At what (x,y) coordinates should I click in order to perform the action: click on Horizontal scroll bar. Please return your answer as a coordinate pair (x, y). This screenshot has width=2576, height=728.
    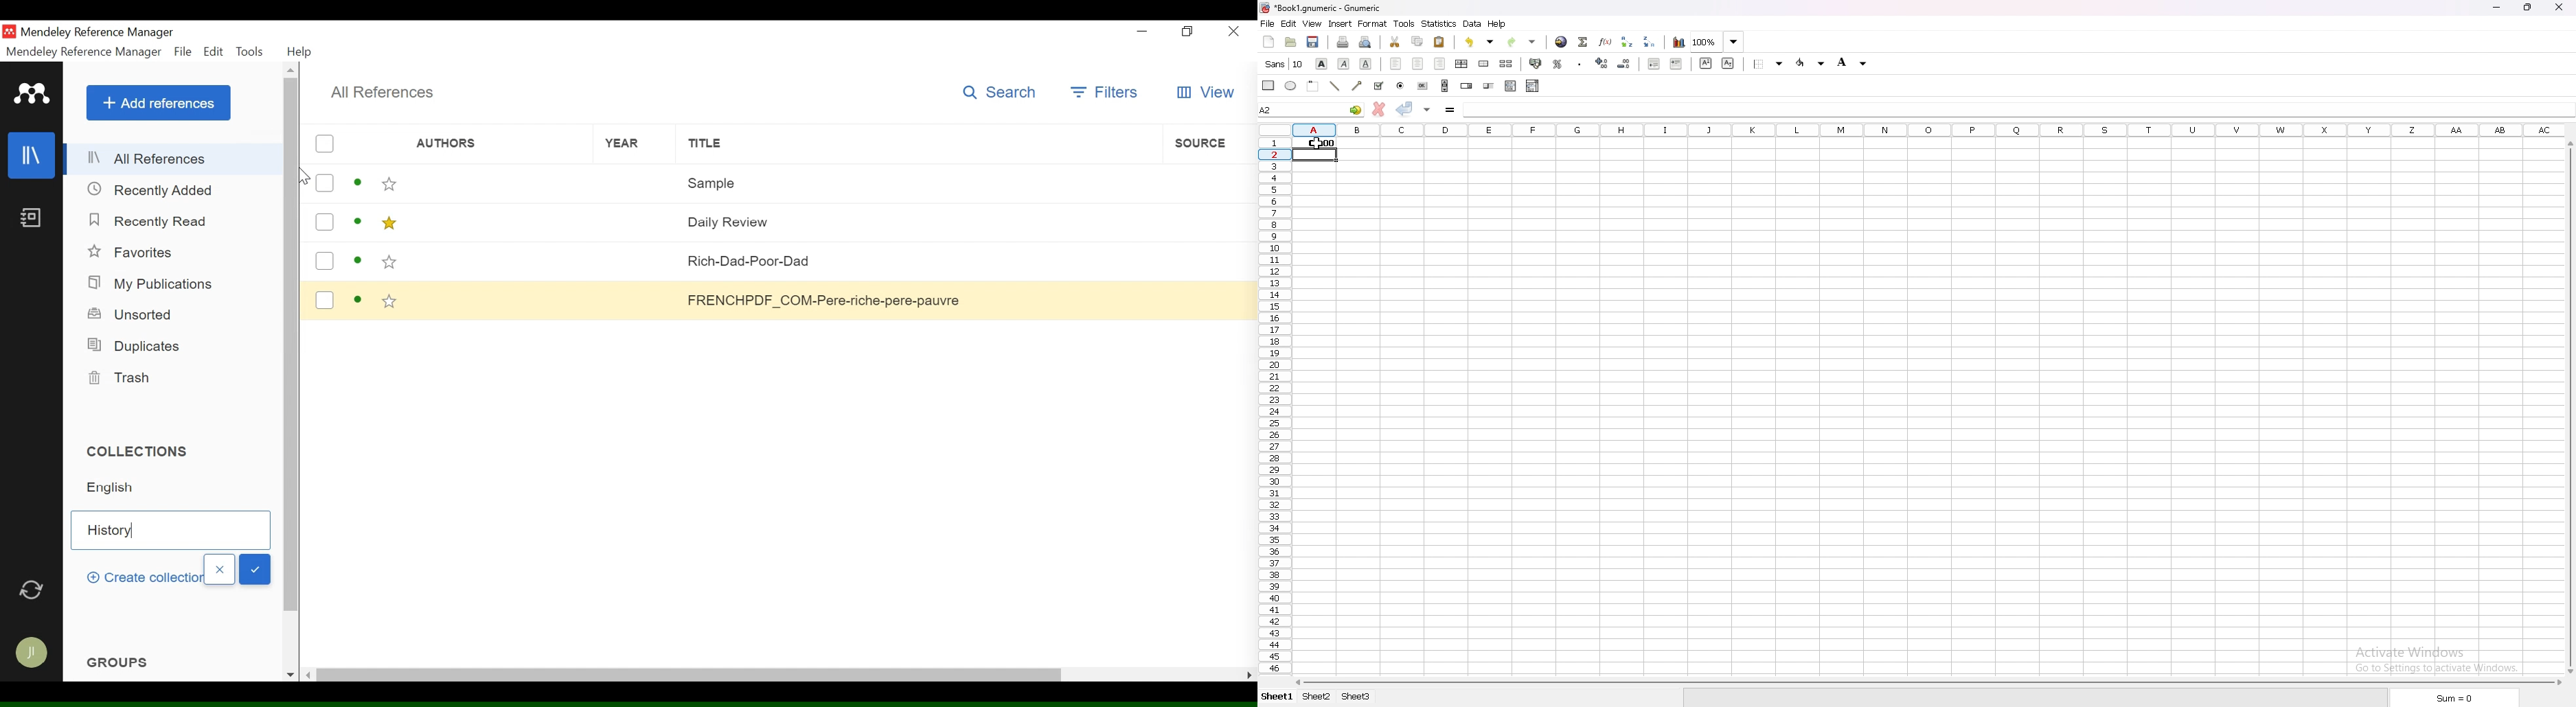
    Looking at the image, I should click on (695, 675).